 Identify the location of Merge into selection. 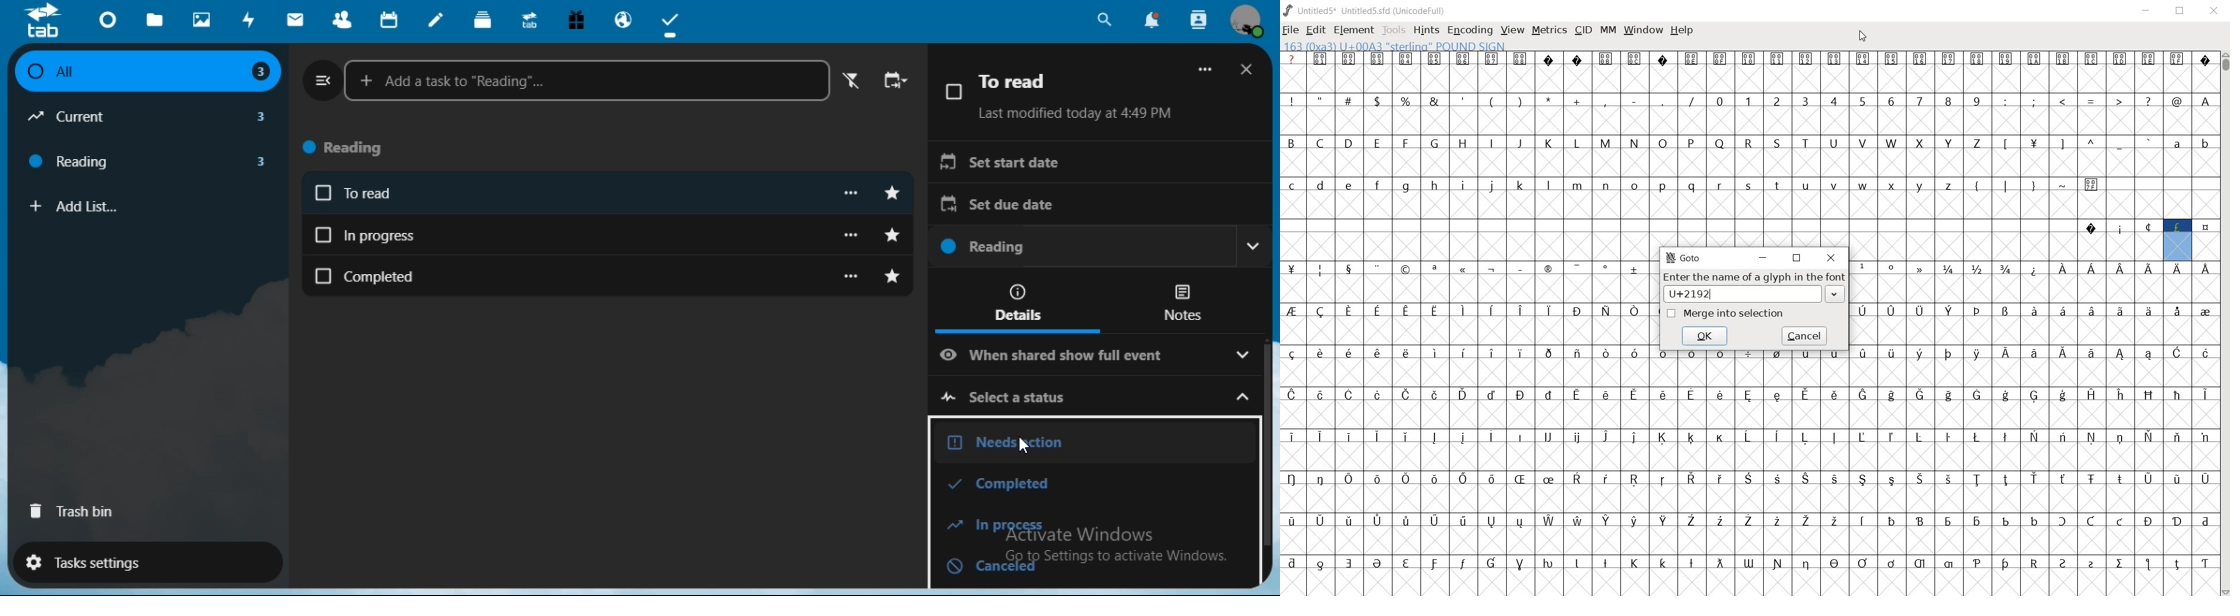
(1724, 313).